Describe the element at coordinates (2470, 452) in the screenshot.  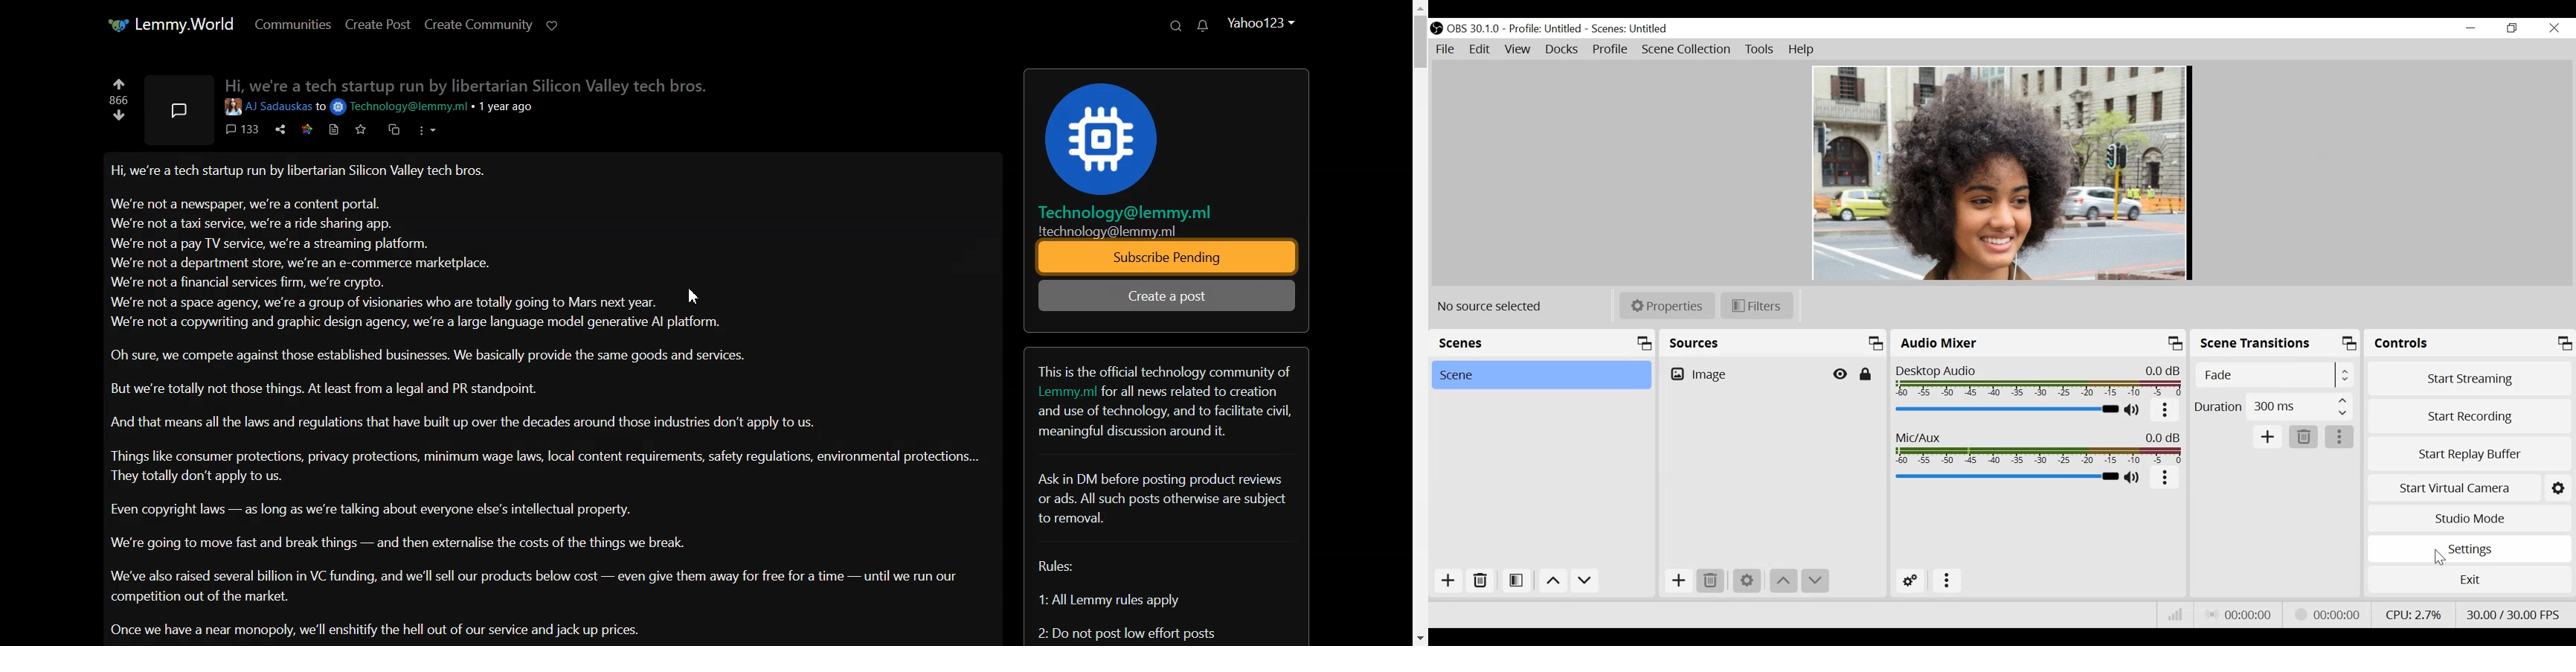
I see `Start Replay Buffer` at that location.